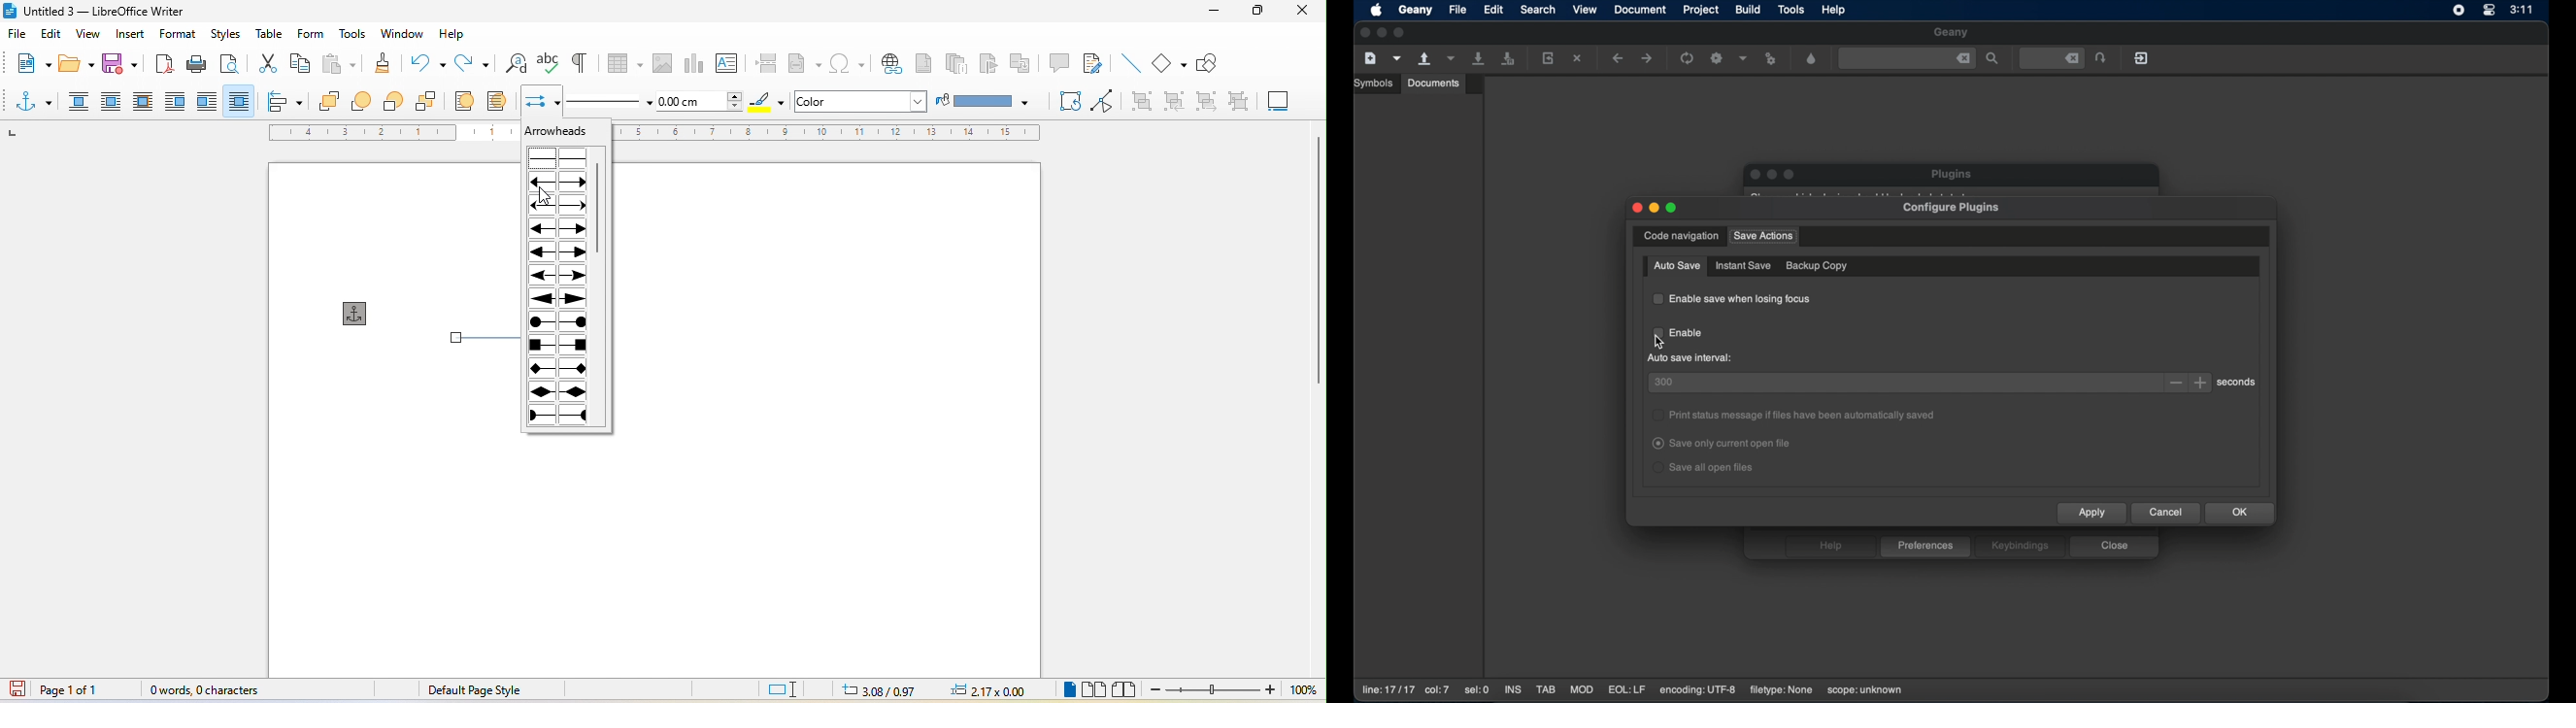 The height and width of the screenshot is (728, 2576). I want to click on text box, so click(730, 62).